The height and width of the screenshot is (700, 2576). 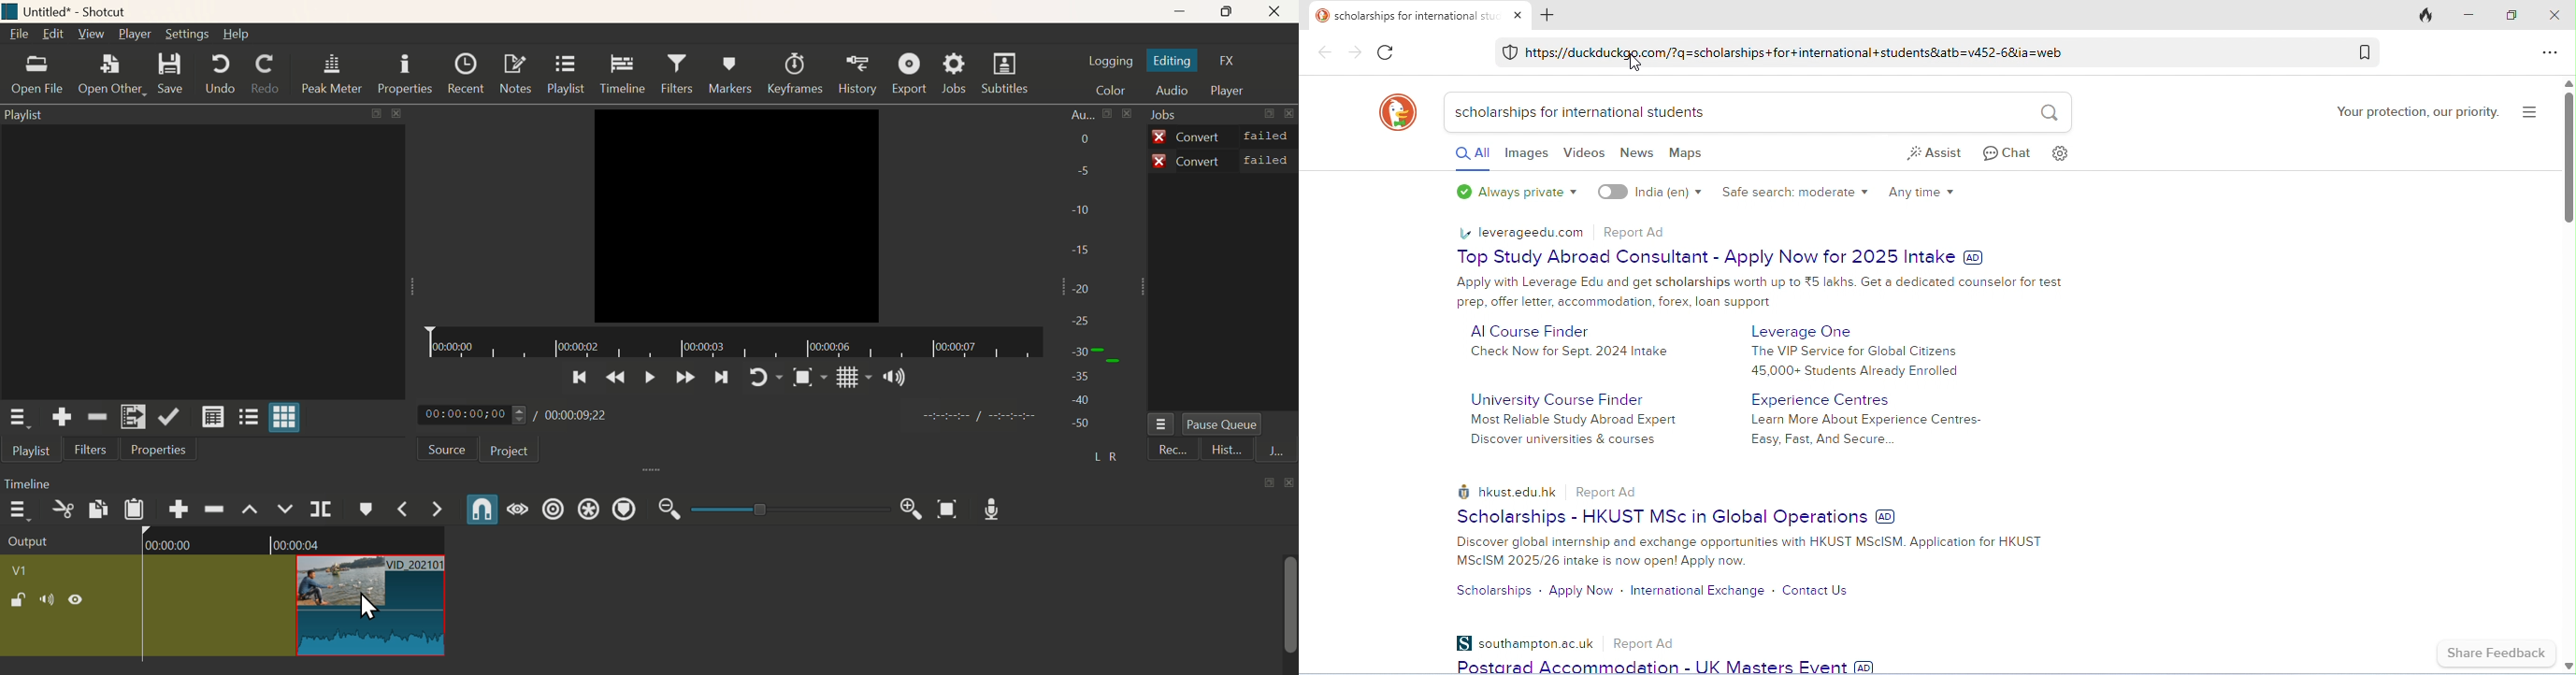 What do you see at coordinates (959, 73) in the screenshot?
I see `Jobs` at bounding box center [959, 73].